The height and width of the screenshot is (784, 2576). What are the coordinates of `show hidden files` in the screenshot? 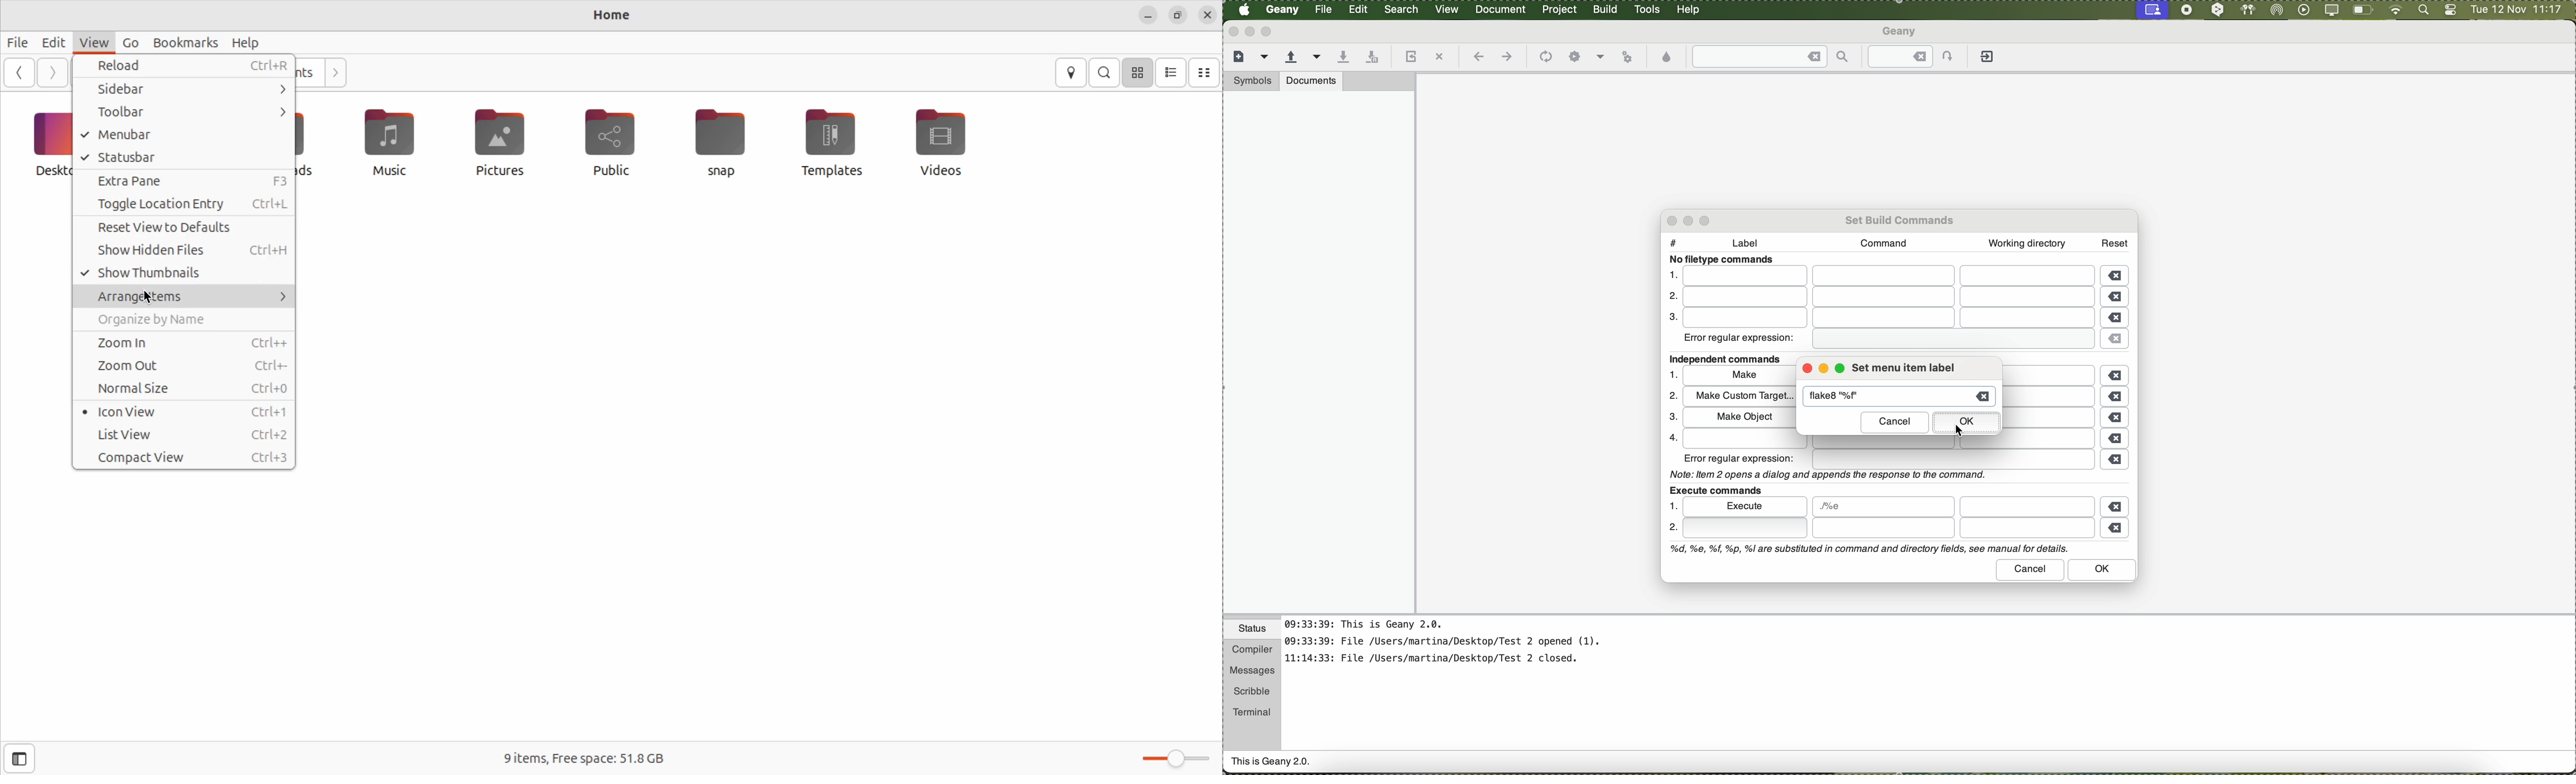 It's located at (185, 251).